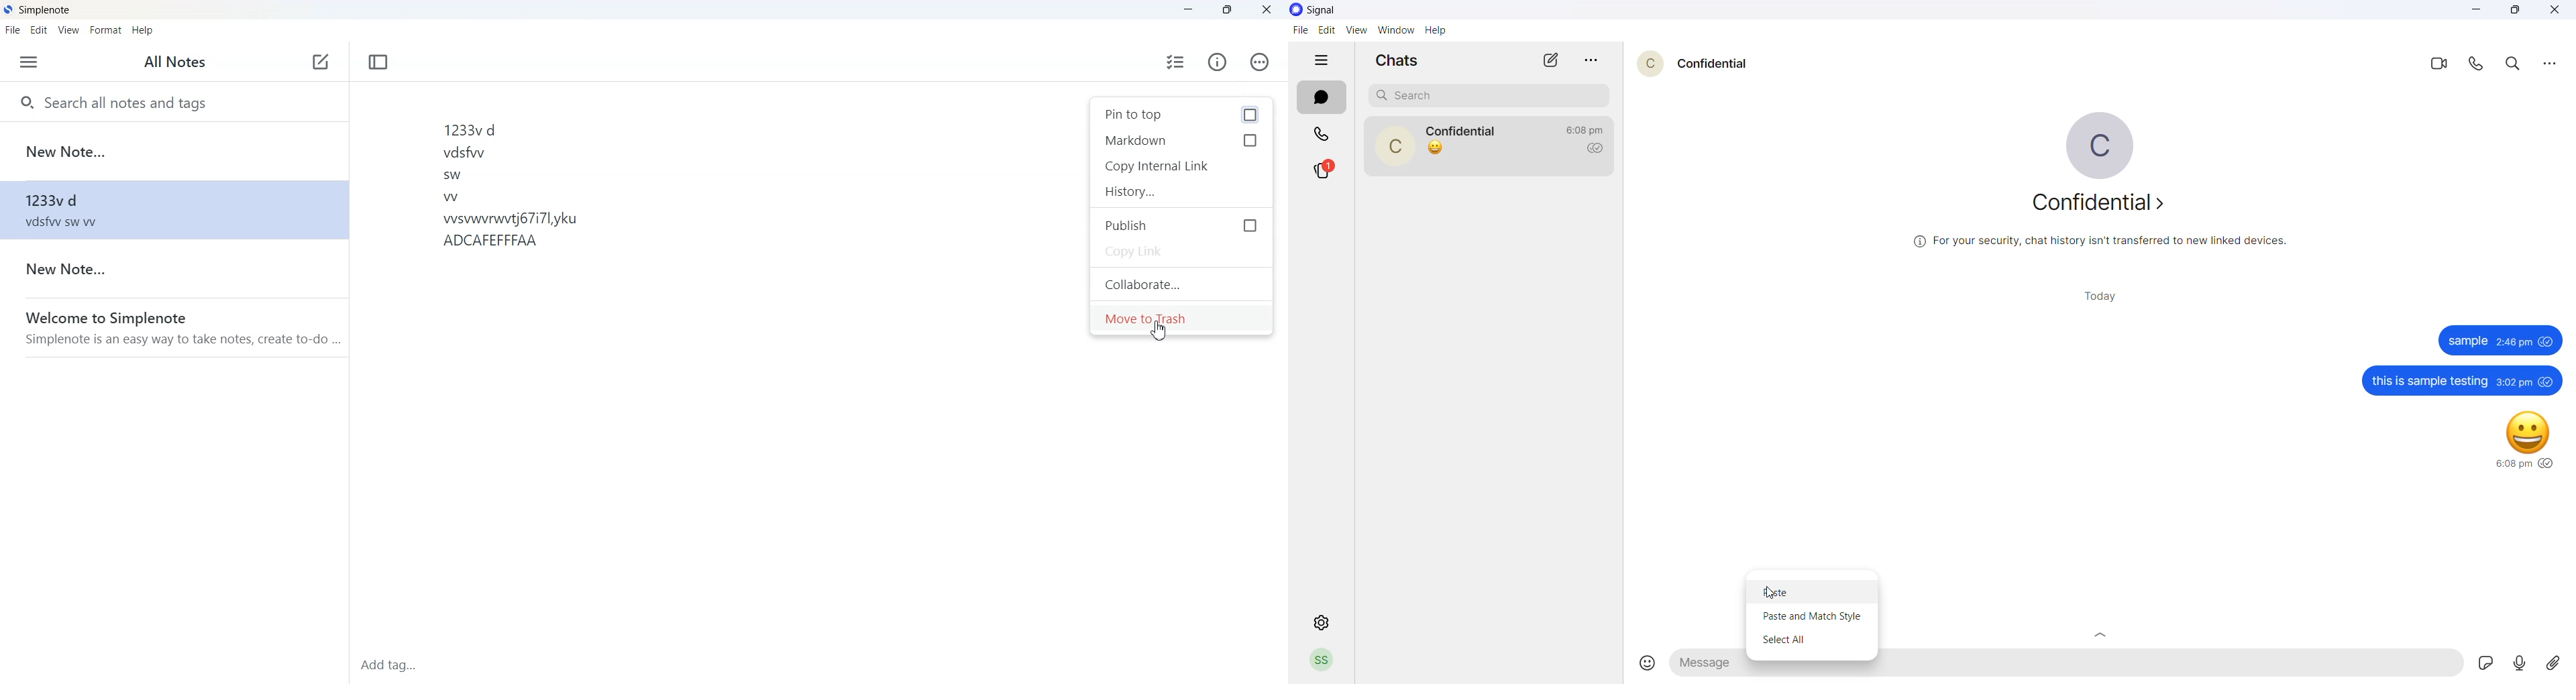 The width and height of the screenshot is (2576, 700). What do you see at coordinates (1399, 148) in the screenshot?
I see `contact profile picture` at bounding box center [1399, 148].